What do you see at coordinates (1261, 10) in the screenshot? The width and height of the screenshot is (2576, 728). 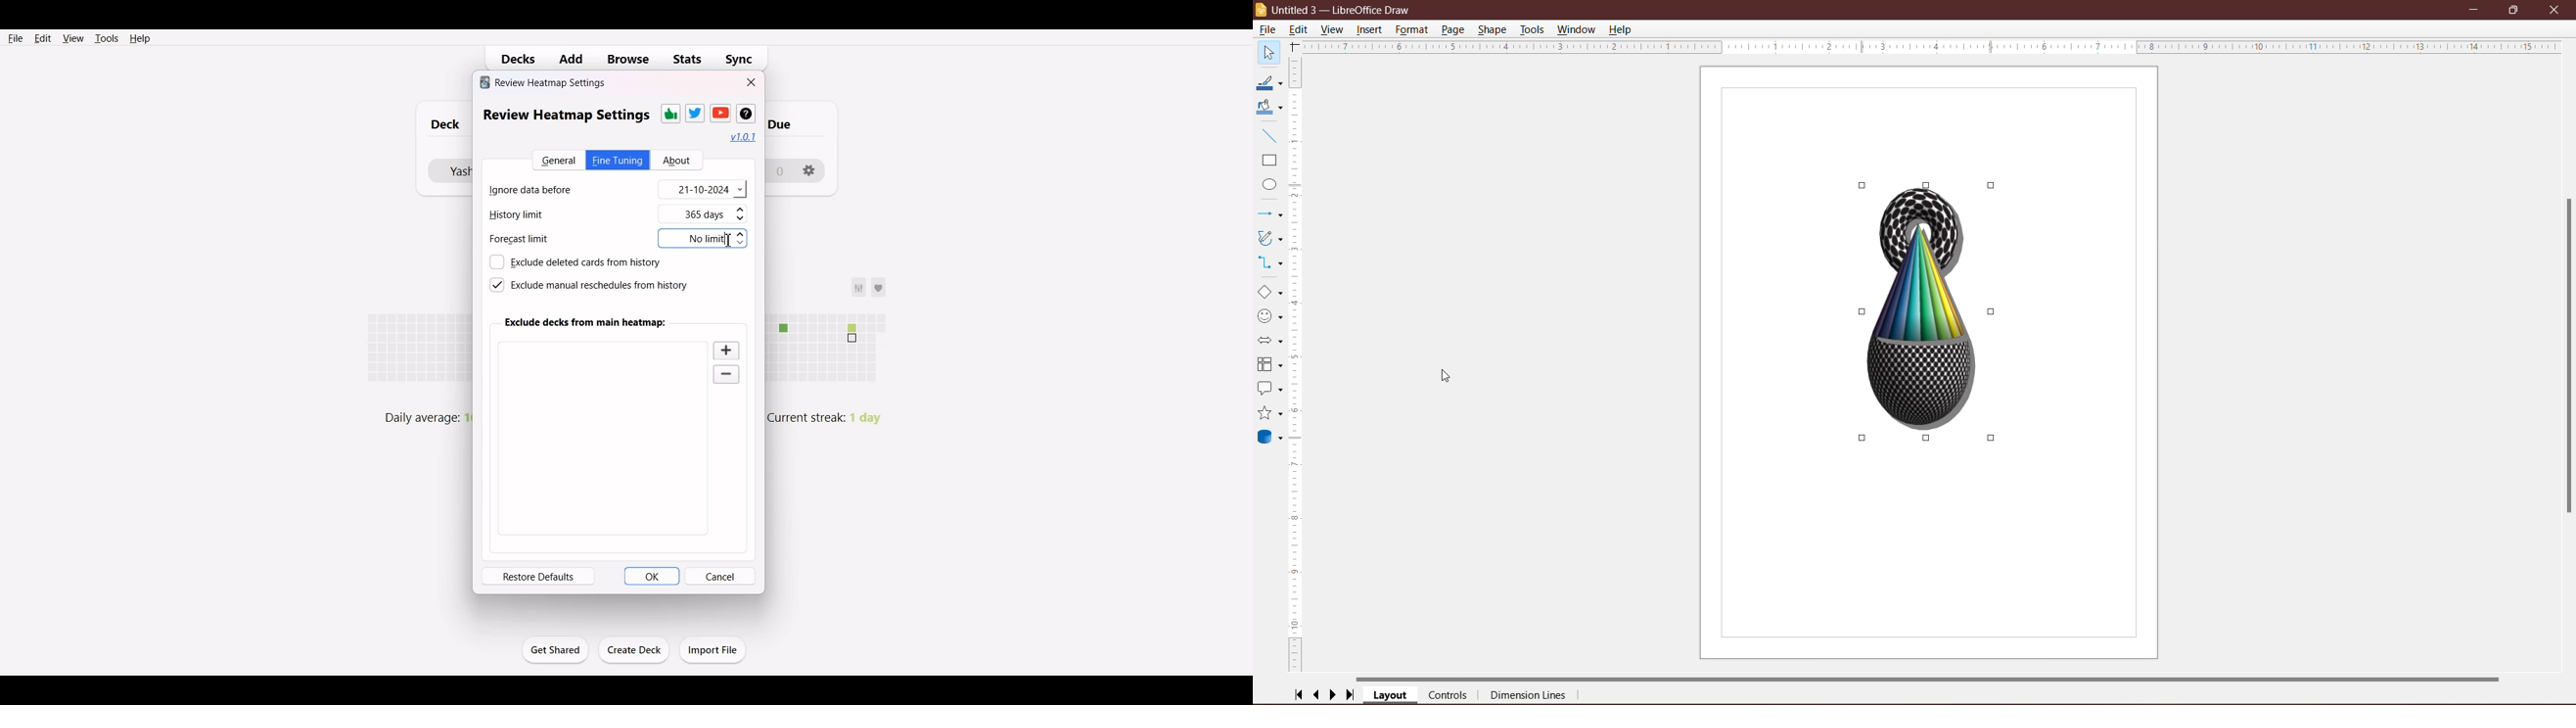 I see `Application Logo` at bounding box center [1261, 10].